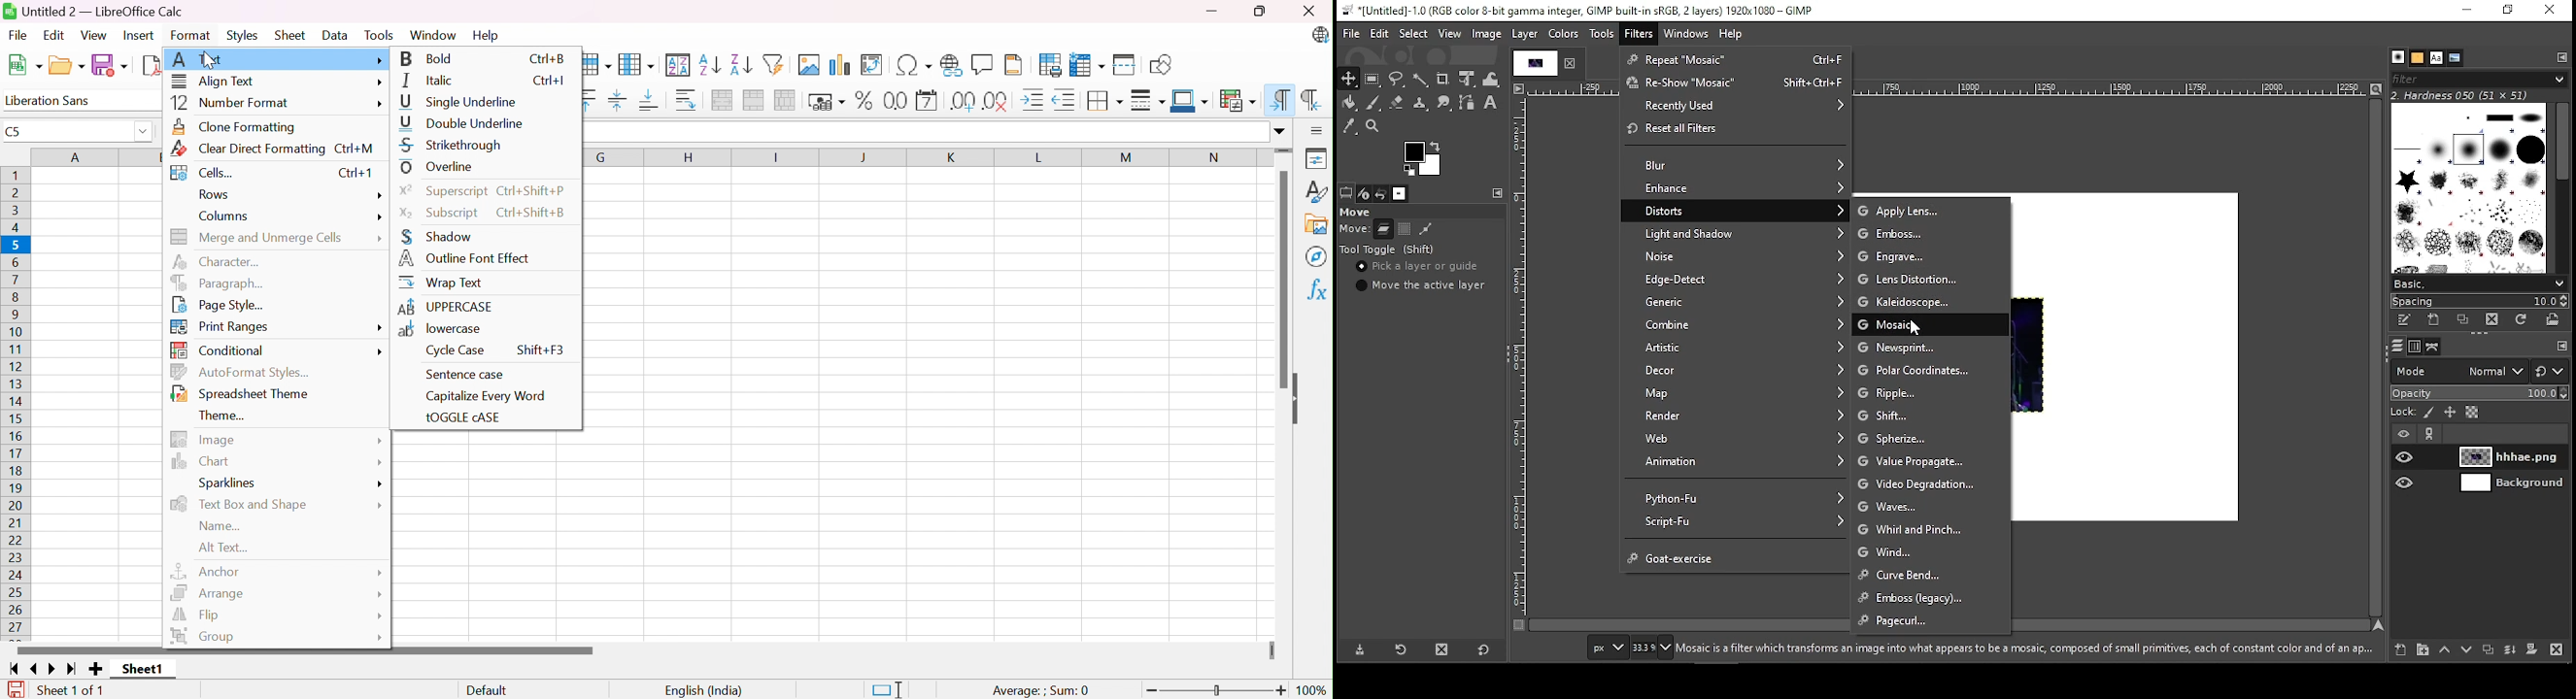 The image size is (2576, 700). I want to click on move layer on step up, so click(2448, 649).